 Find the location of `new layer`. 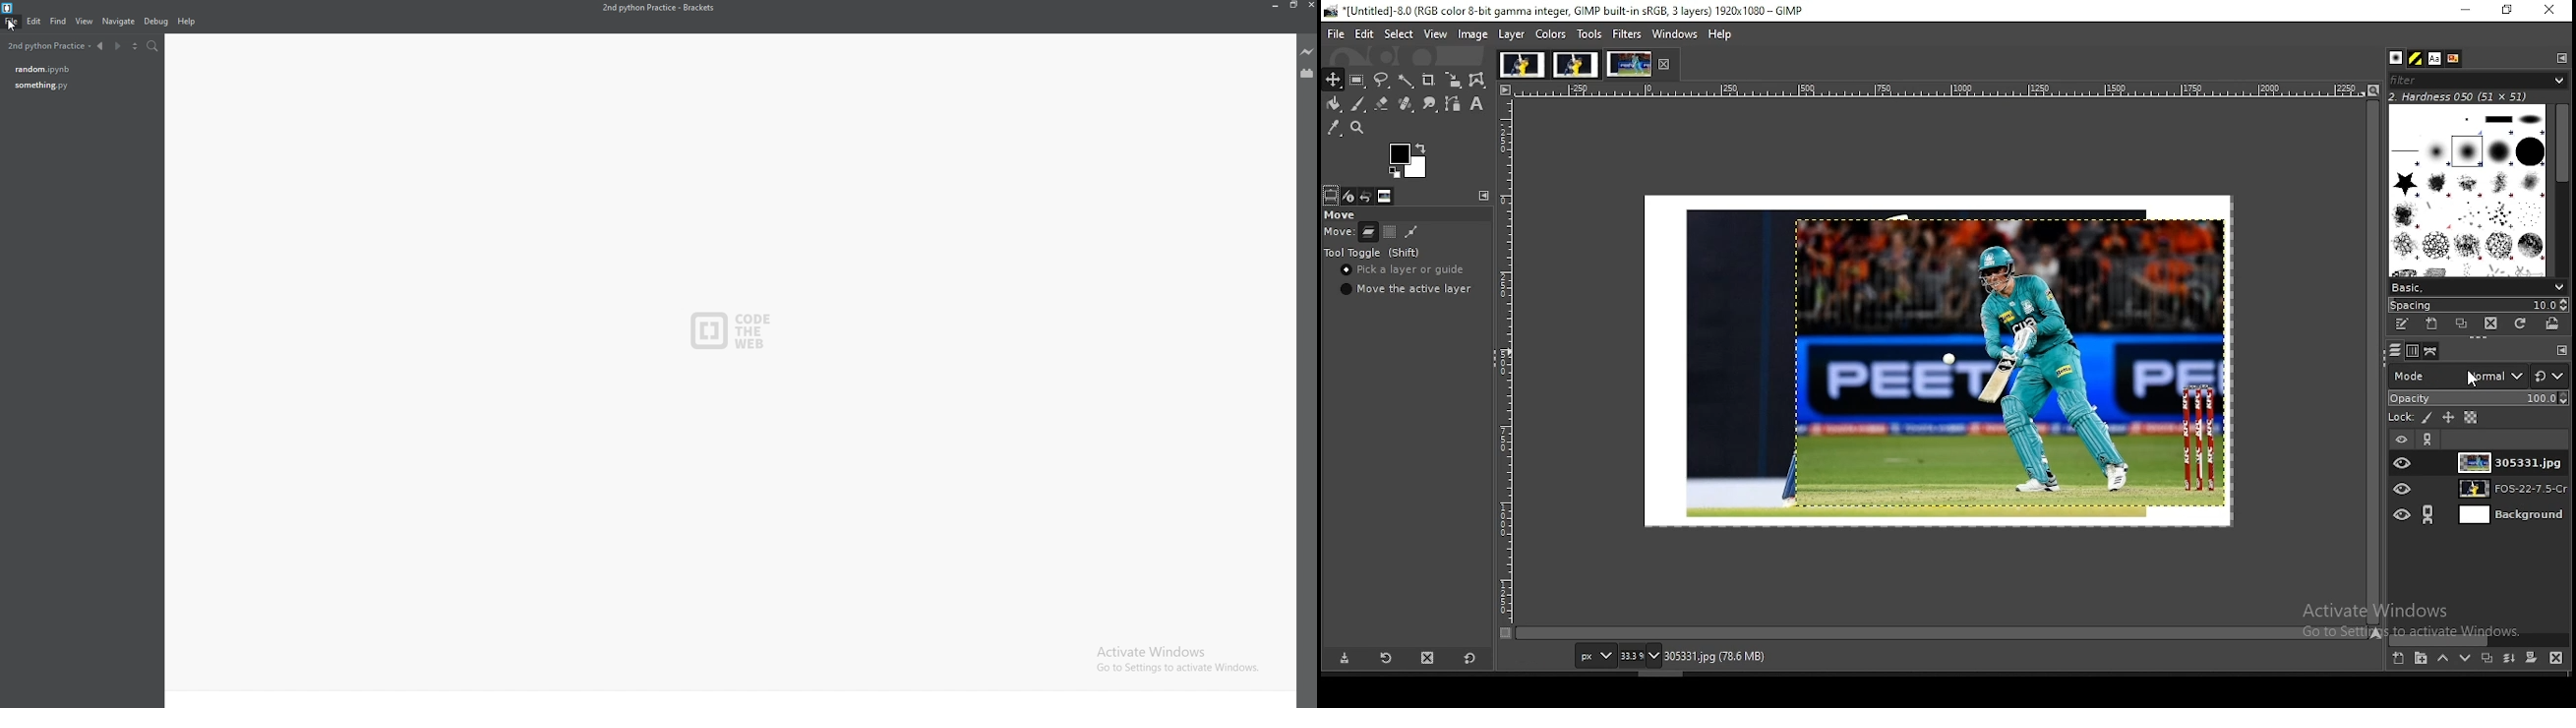

new layer is located at coordinates (2400, 658).